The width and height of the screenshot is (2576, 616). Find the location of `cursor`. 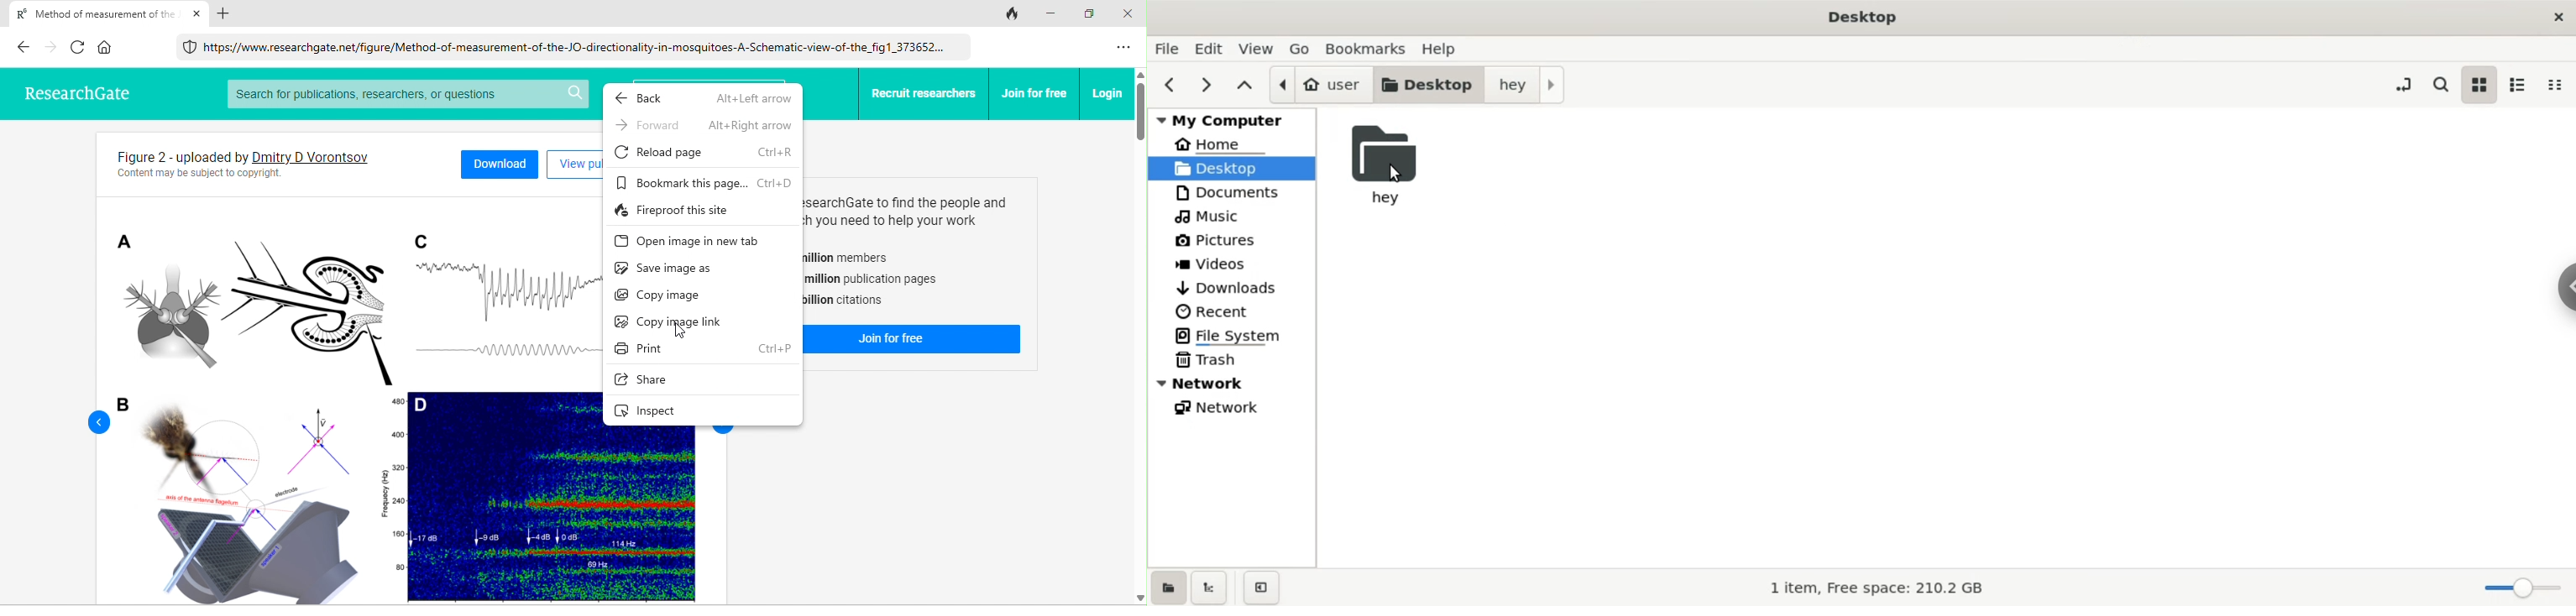

cursor is located at coordinates (1393, 176).